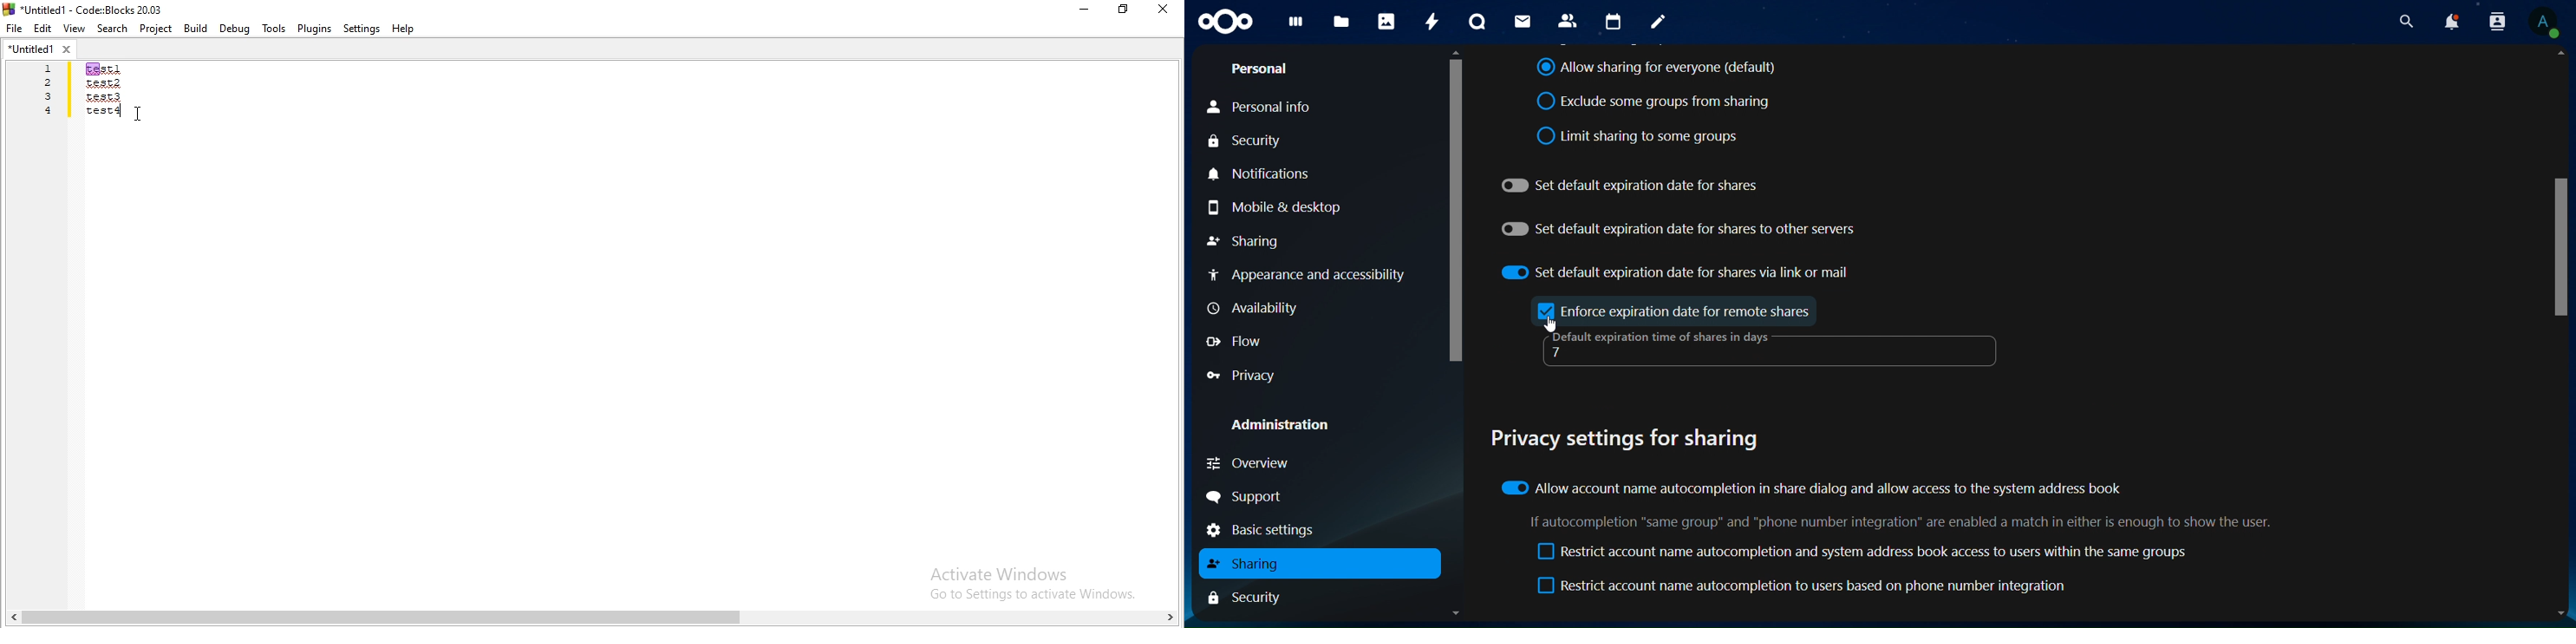  I want to click on Help, so click(407, 30).